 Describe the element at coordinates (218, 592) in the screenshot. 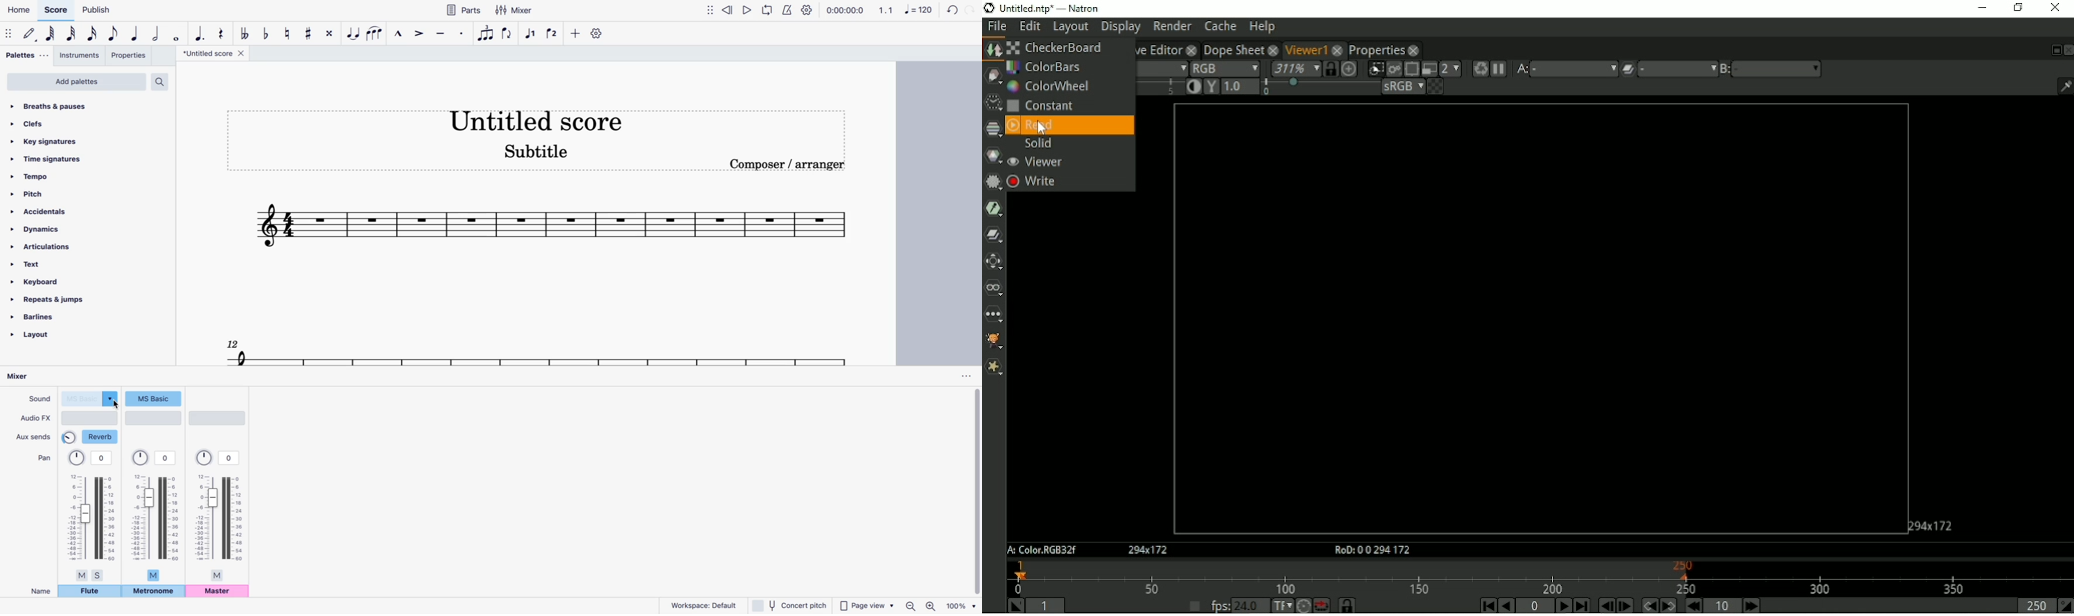

I see `master` at that location.